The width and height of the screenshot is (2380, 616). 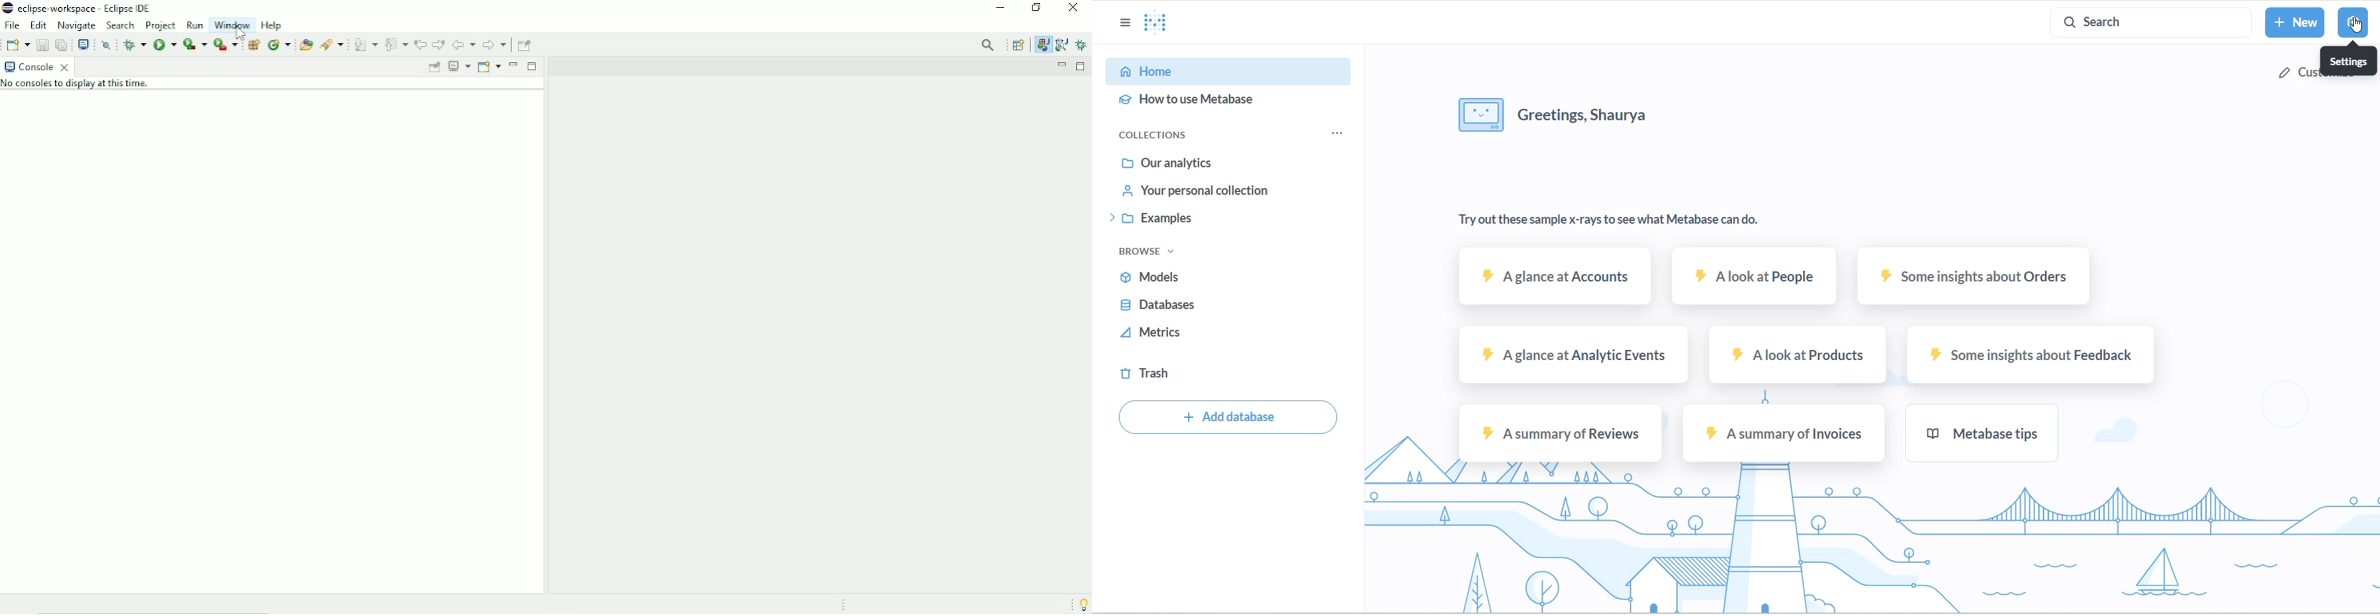 What do you see at coordinates (464, 45) in the screenshot?
I see `Back` at bounding box center [464, 45].